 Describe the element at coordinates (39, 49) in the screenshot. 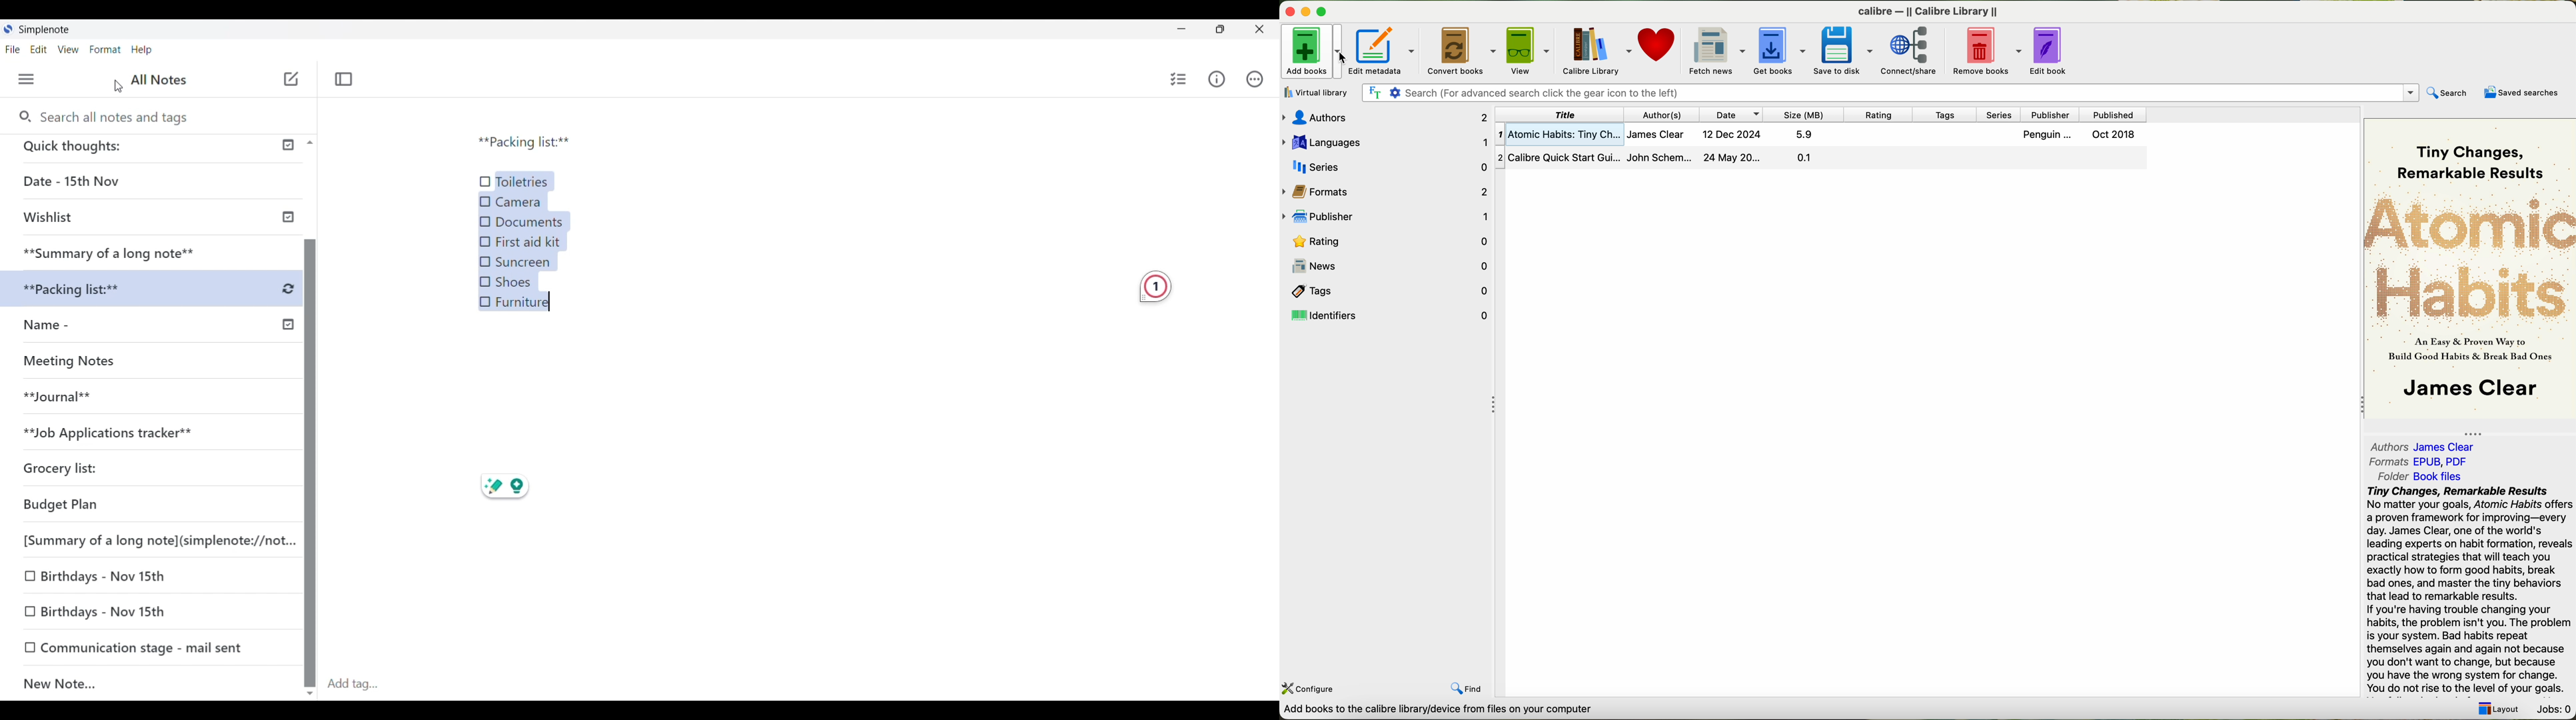

I see `Edit menu` at that location.